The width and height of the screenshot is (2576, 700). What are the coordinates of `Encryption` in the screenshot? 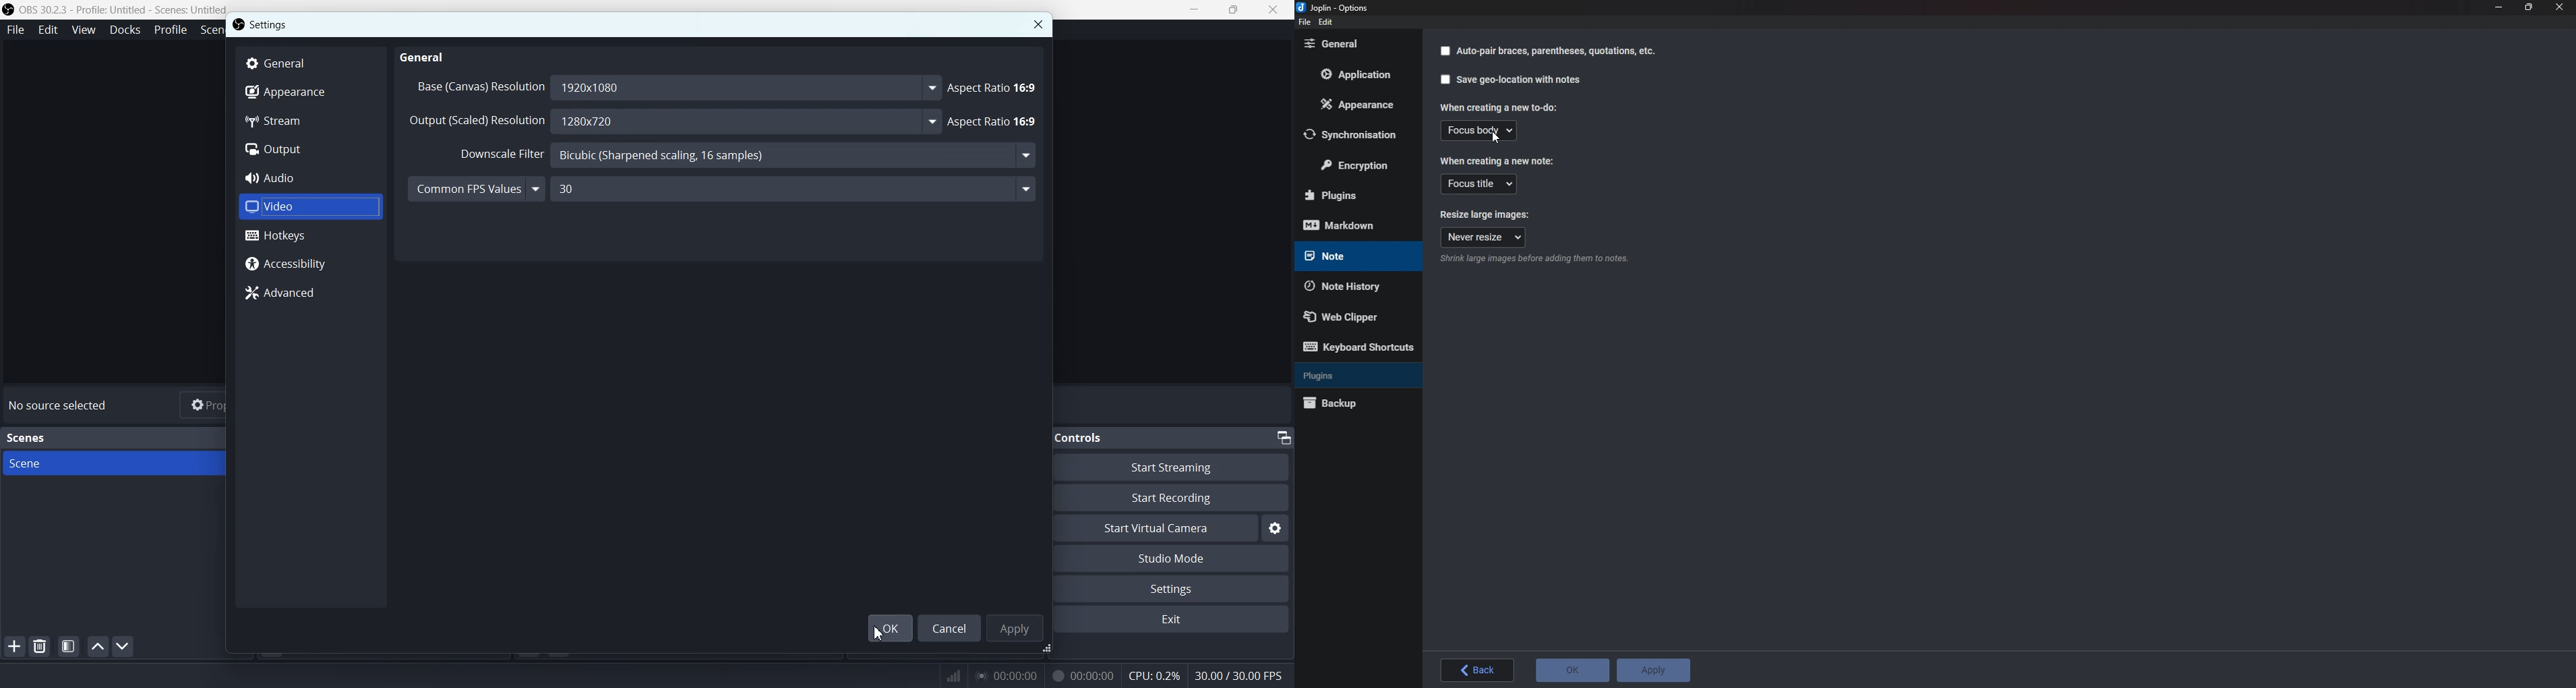 It's located at (1358, 164).